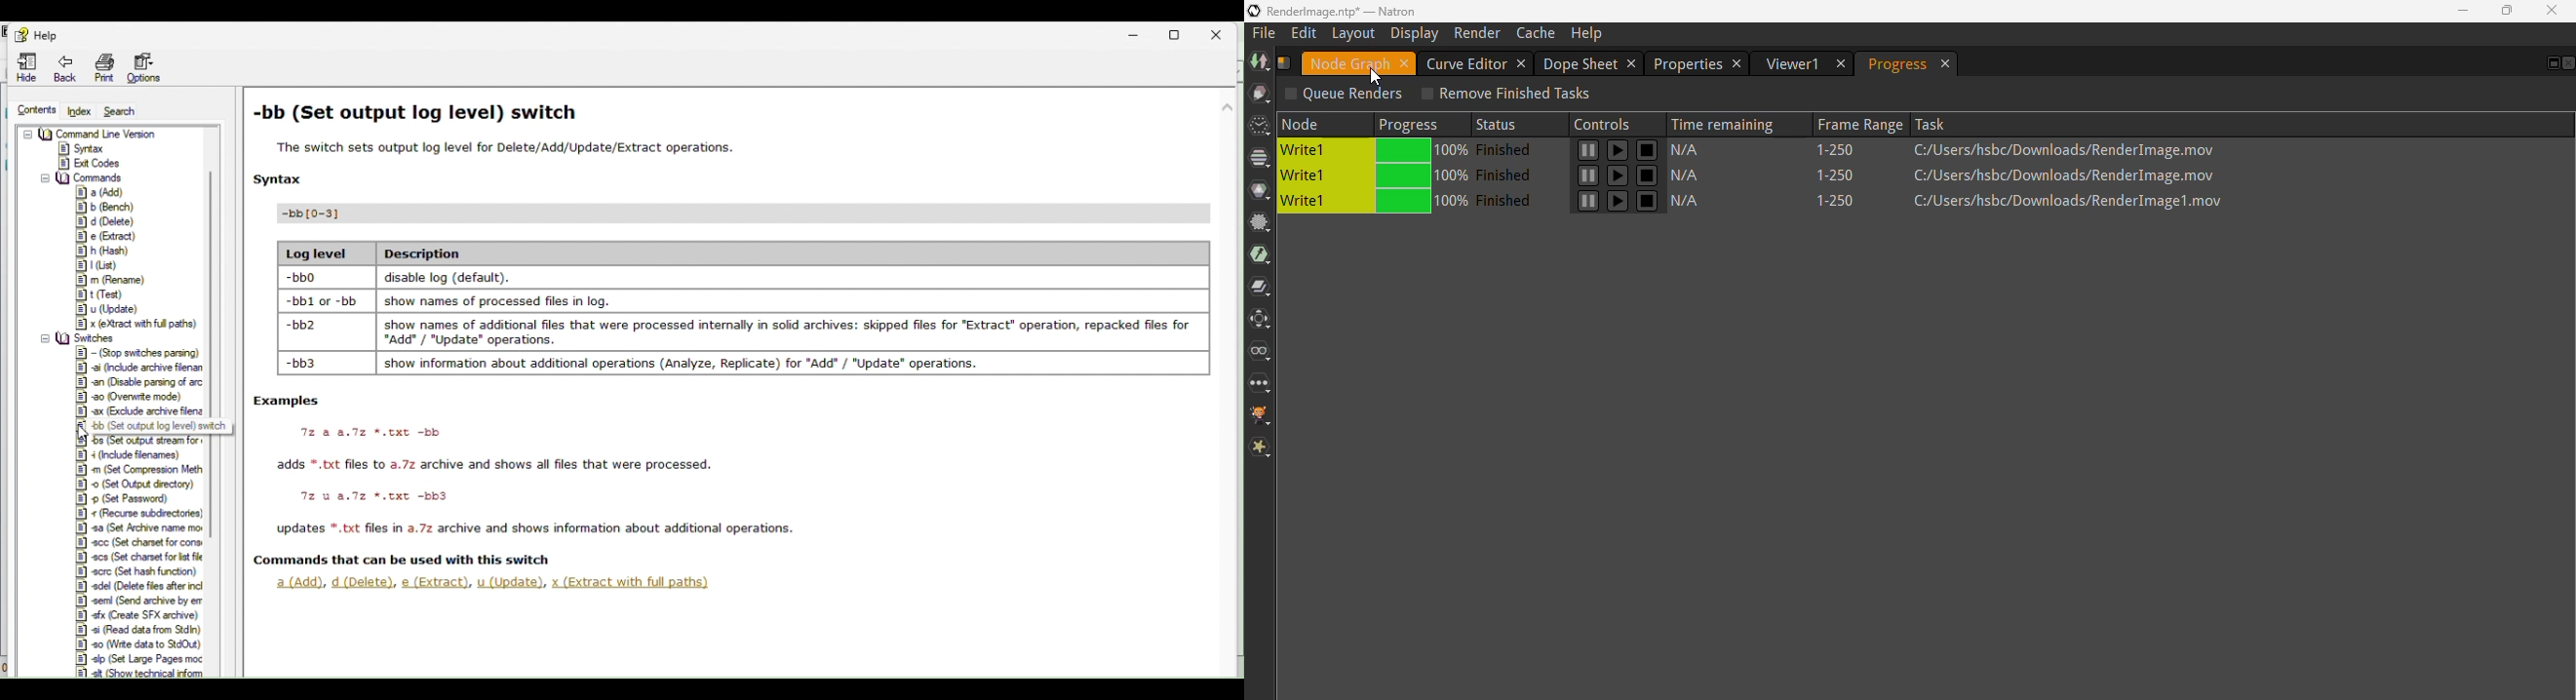 The height and width of the screenshot is (700, 2576). Describe the element at coordinates (105, 222) in the screenshot. I see `=] d (Delete)` at that location.